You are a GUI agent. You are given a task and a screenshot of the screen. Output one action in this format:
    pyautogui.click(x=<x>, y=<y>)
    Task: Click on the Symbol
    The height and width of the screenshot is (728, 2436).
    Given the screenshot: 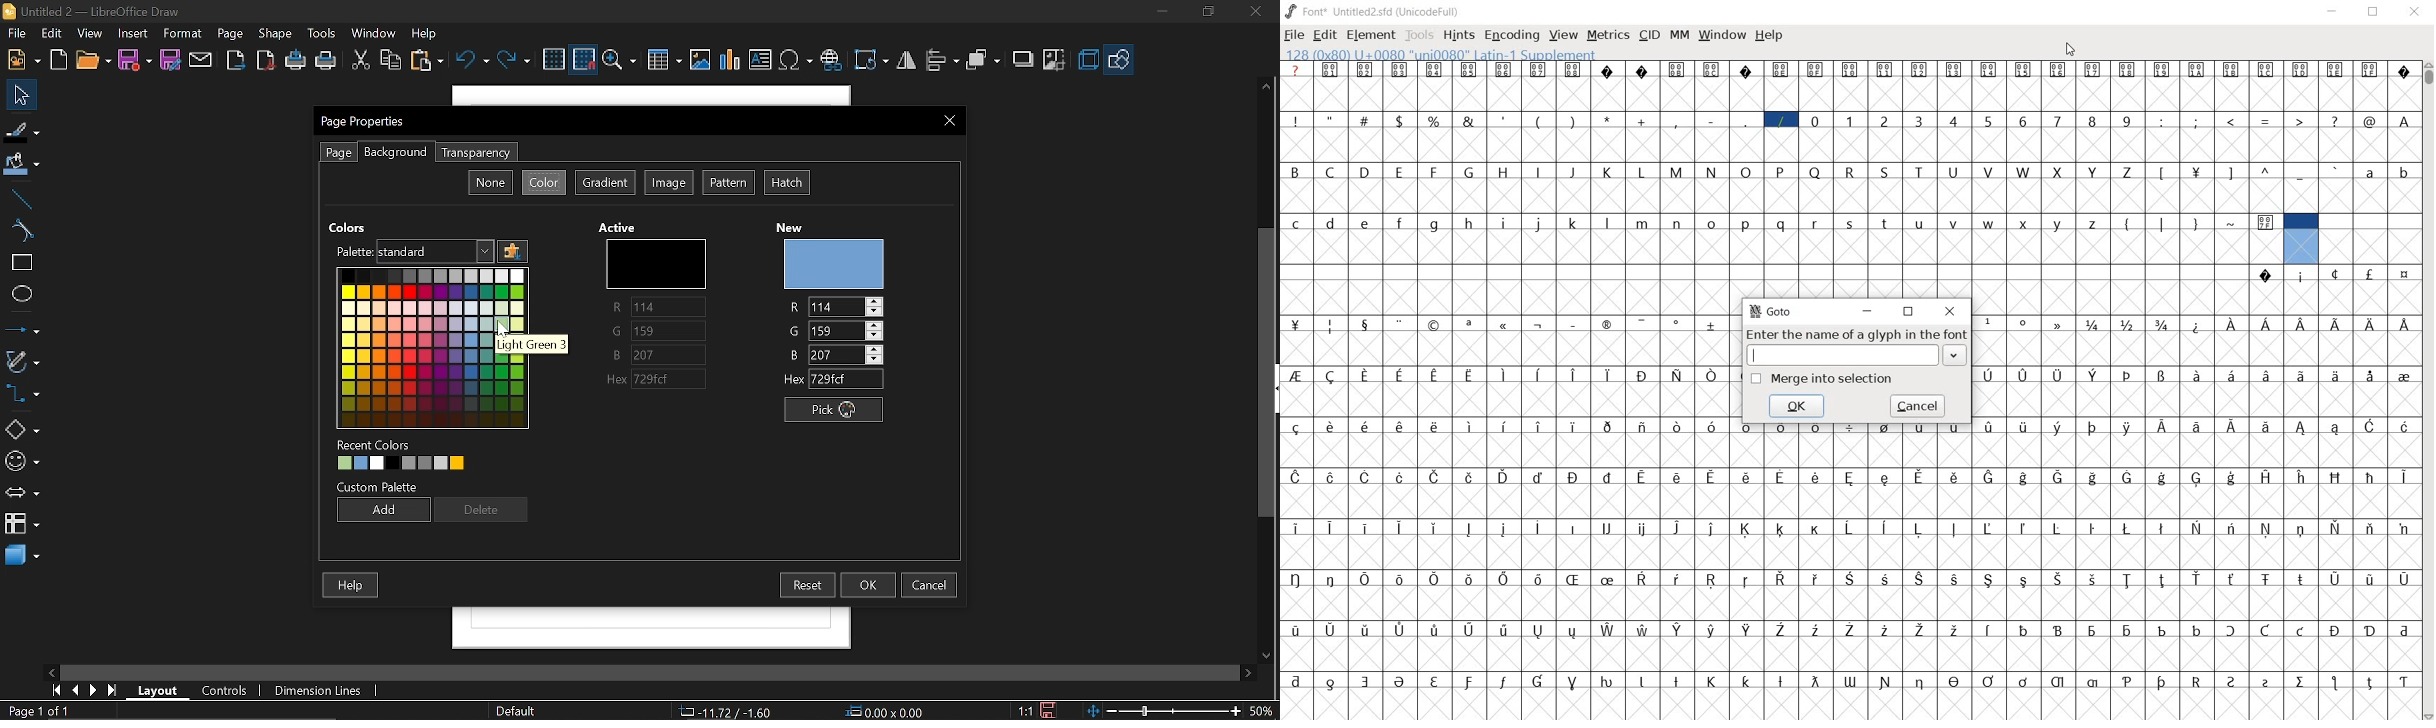 What is the action you would take?
    pyautogui.click(x=2337, y=274)
    